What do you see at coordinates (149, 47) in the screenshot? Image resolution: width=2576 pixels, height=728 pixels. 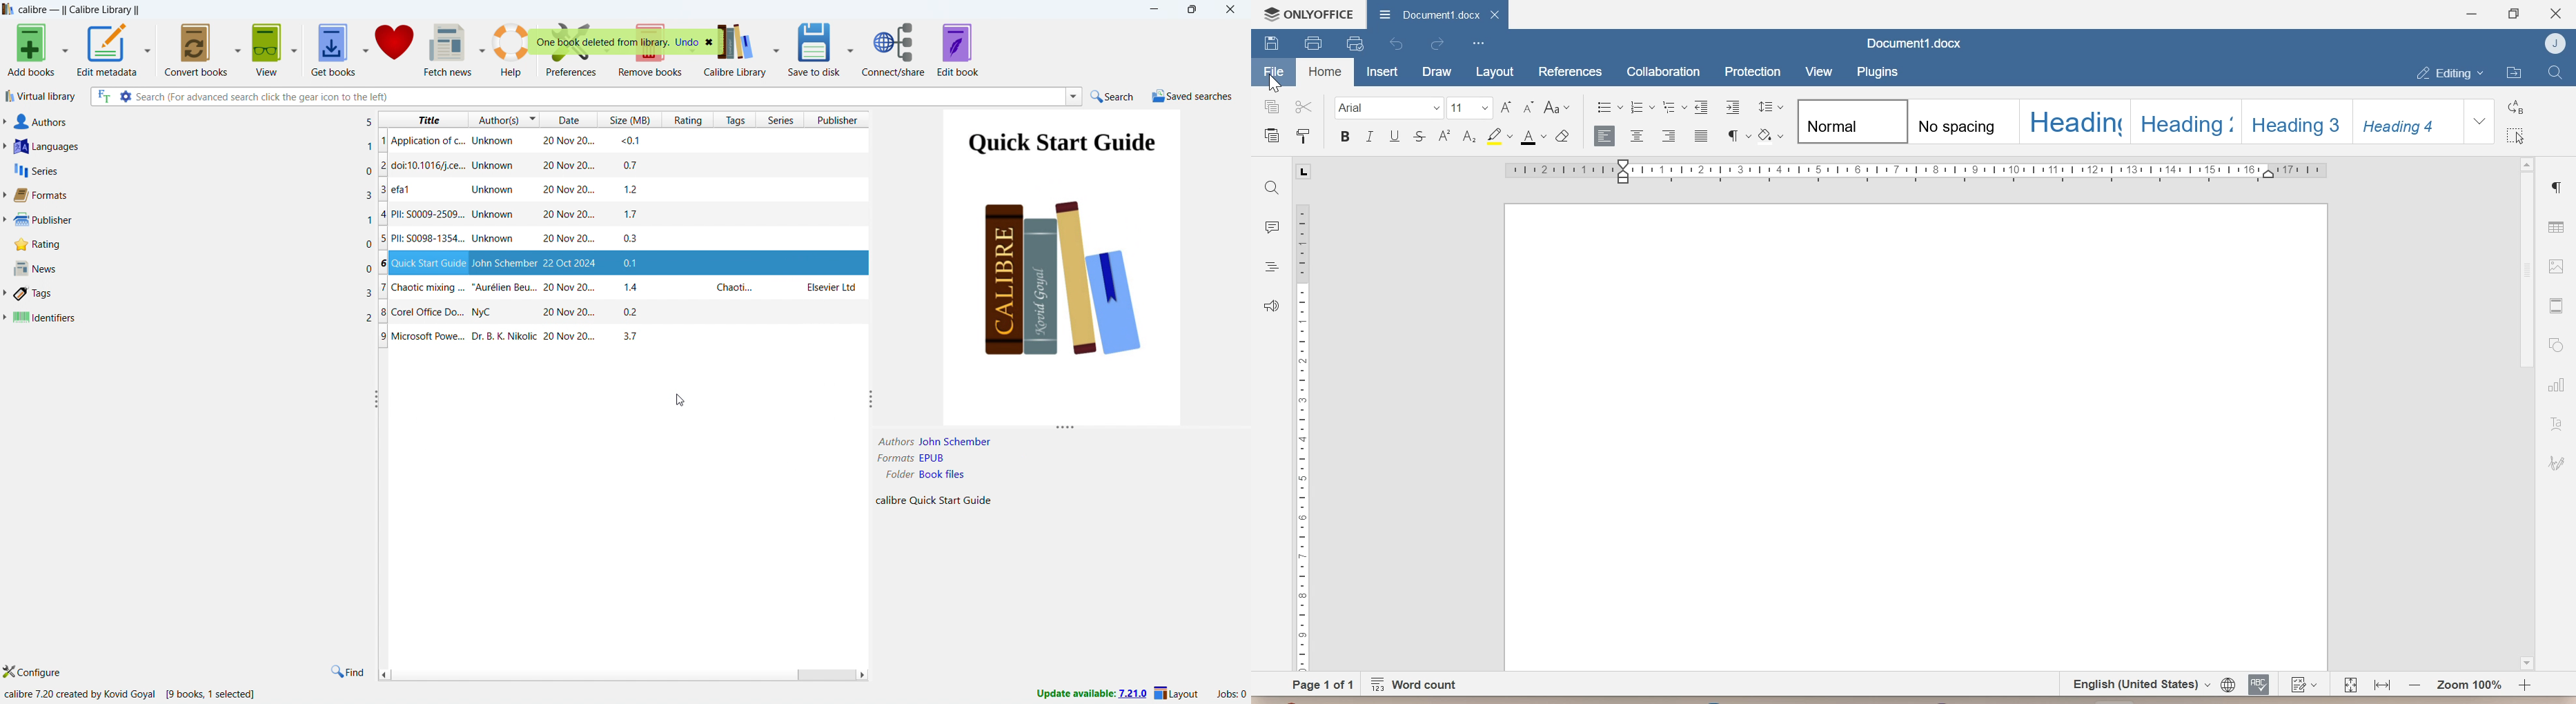 I see `edit metadata options` at bounding box center [149, 47].